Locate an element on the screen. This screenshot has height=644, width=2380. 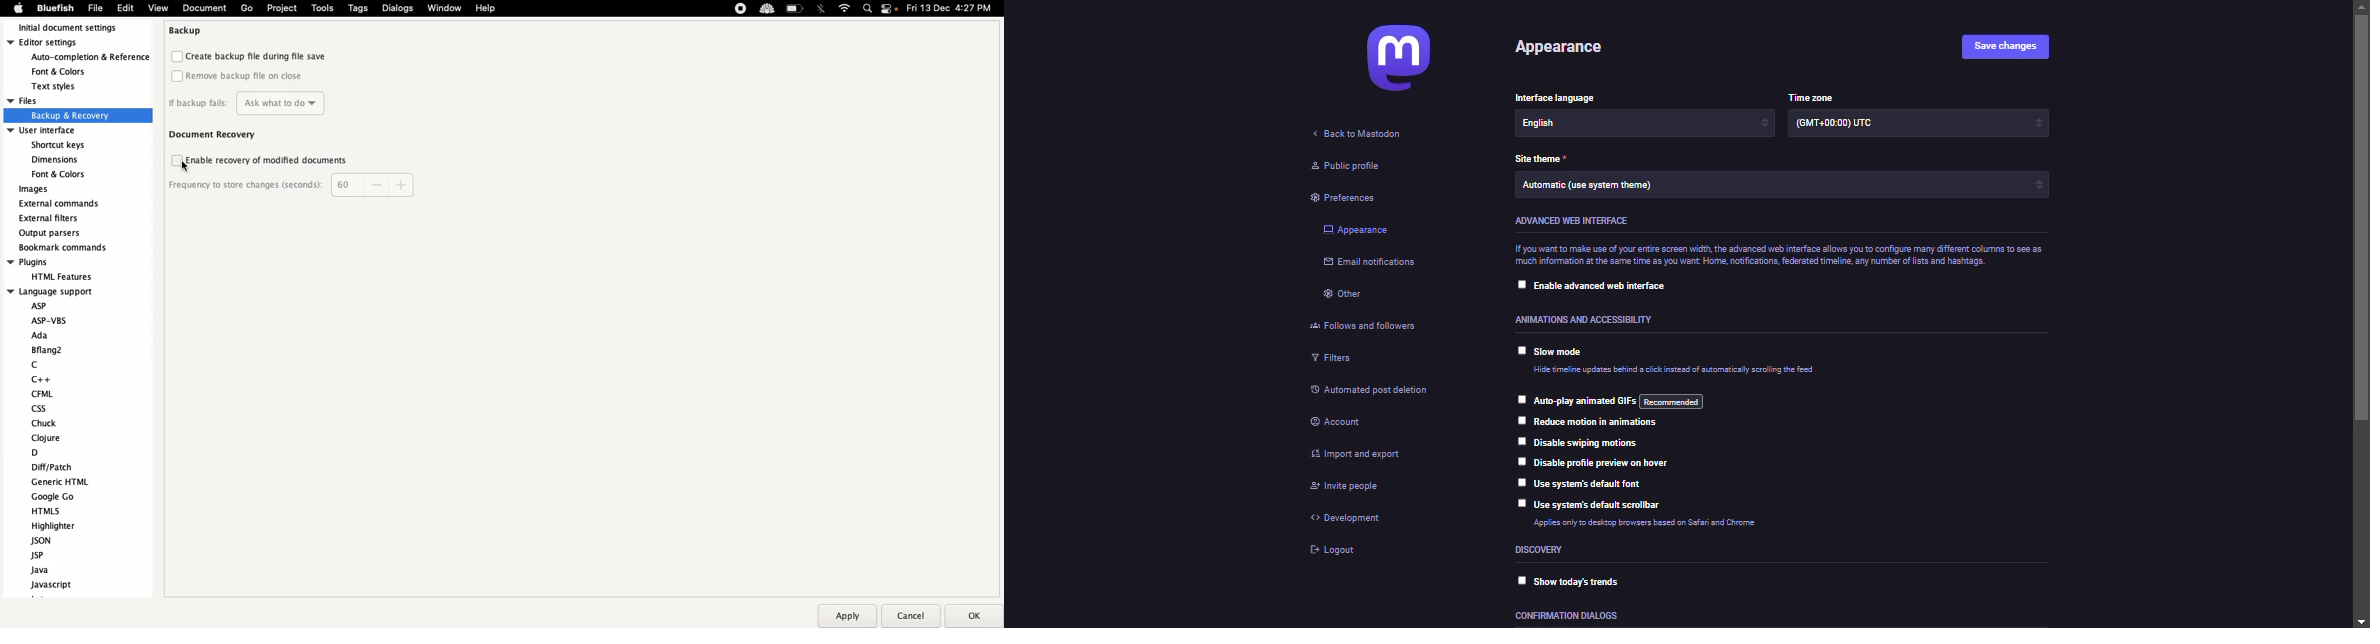
Internet is located at coordinates (844, 8).